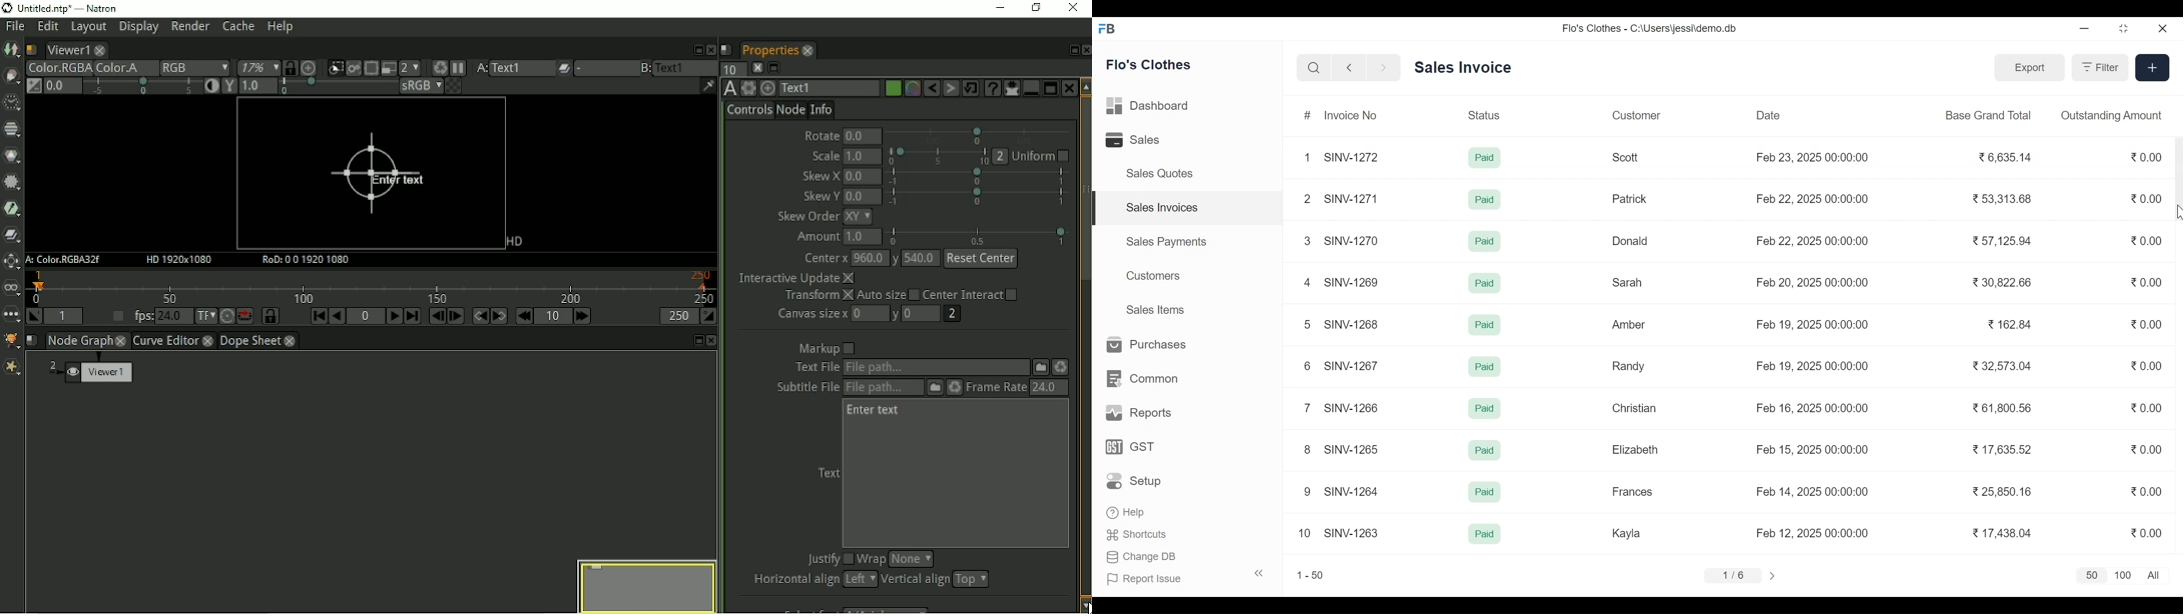 Image resolution: width=2184 pixels, height=616 pixels. Describe the element at coordinates (1353, 323) in the screenshot. I see `SINV-1268` at that location.